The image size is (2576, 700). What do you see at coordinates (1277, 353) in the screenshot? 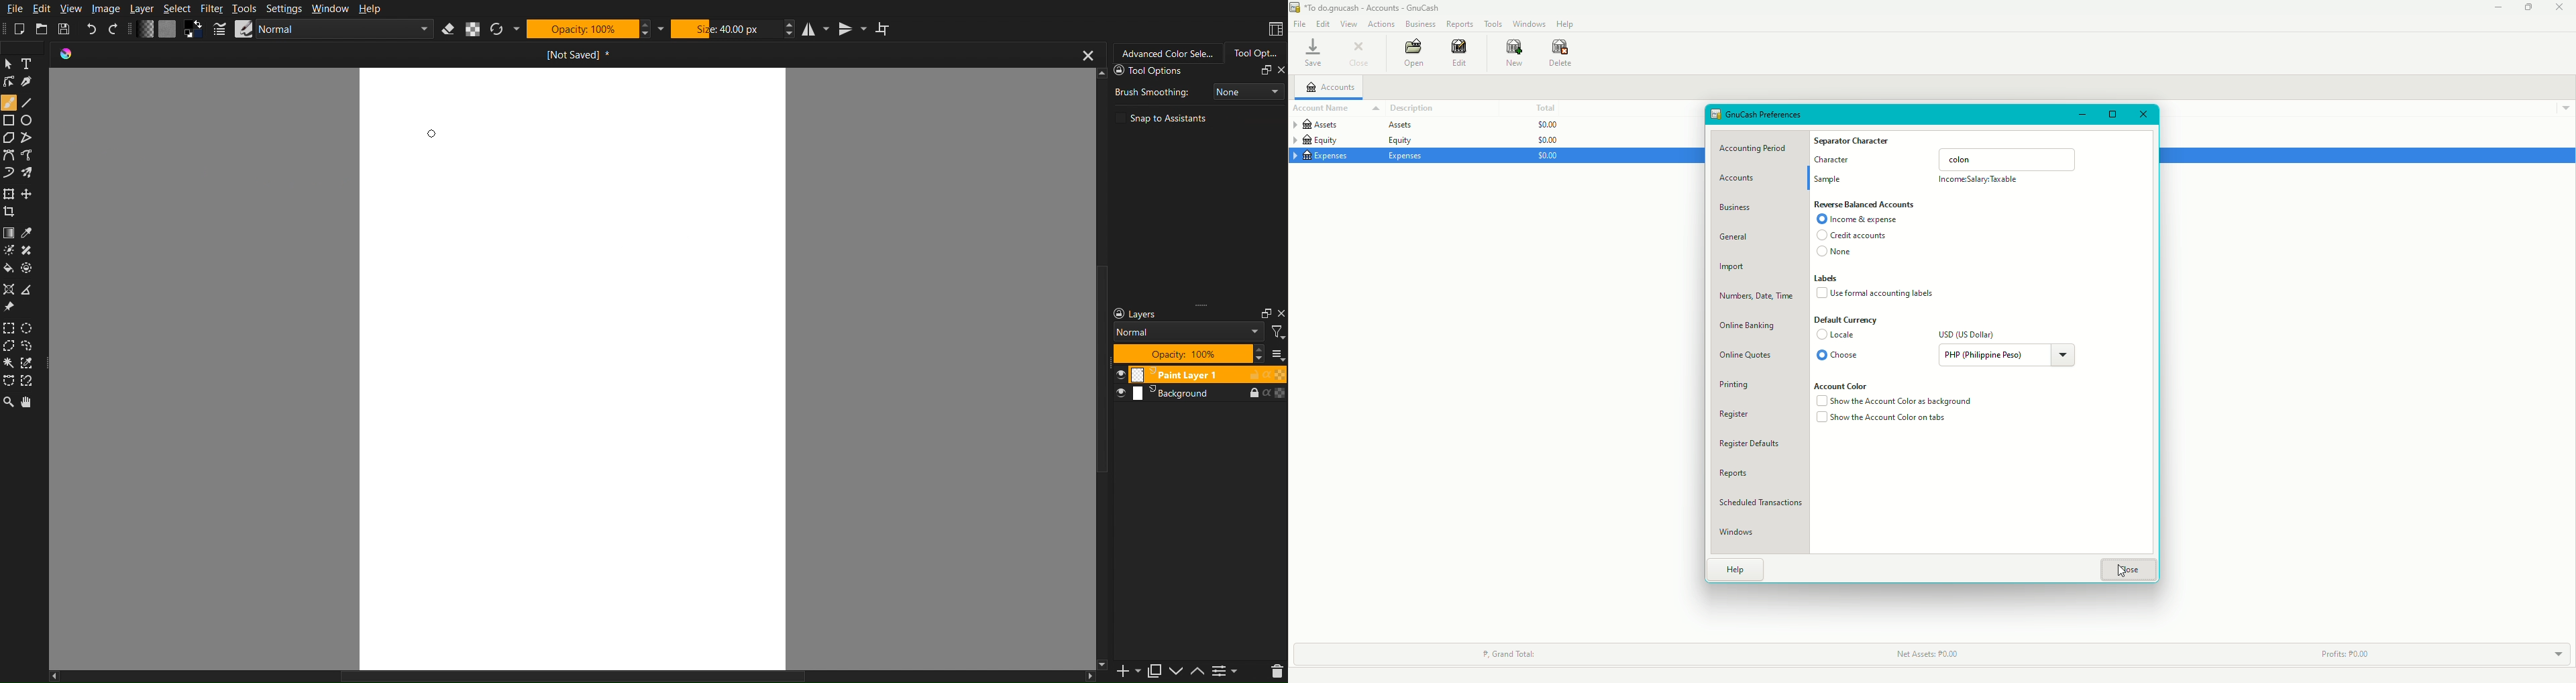
I see `All Layers` at bounding box center [1277, 353].